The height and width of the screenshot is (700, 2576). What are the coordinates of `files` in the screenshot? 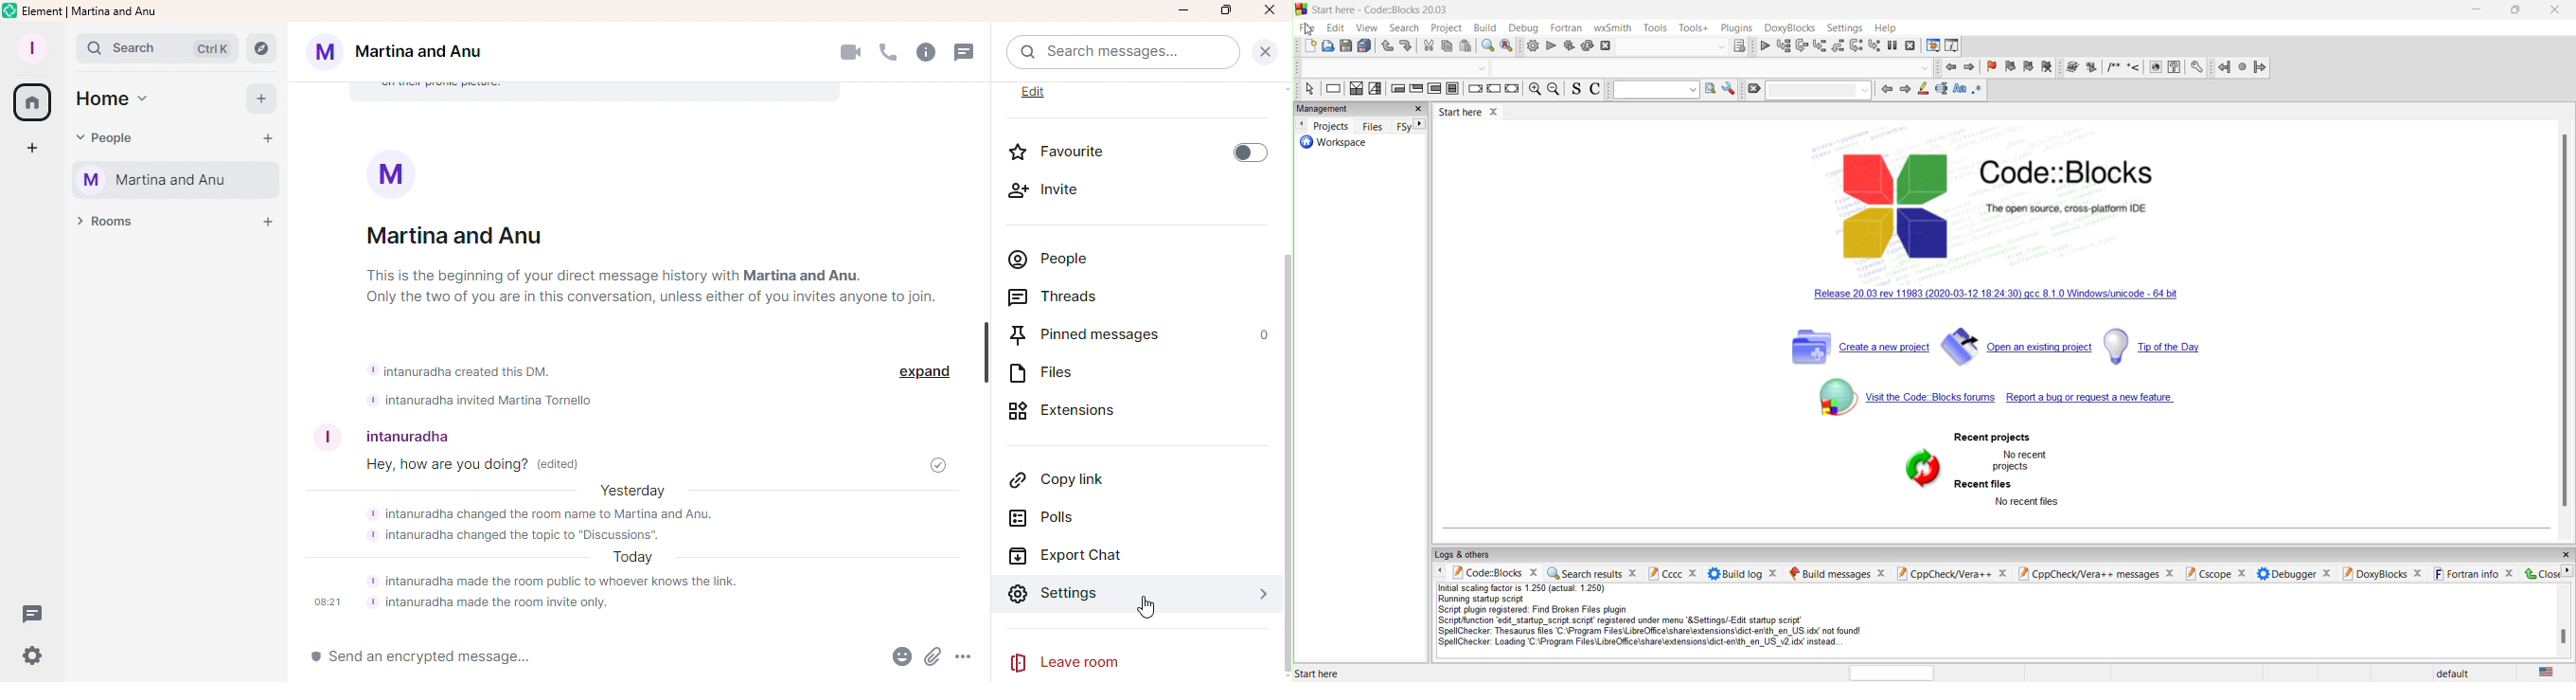 It's located at (1375, 126).